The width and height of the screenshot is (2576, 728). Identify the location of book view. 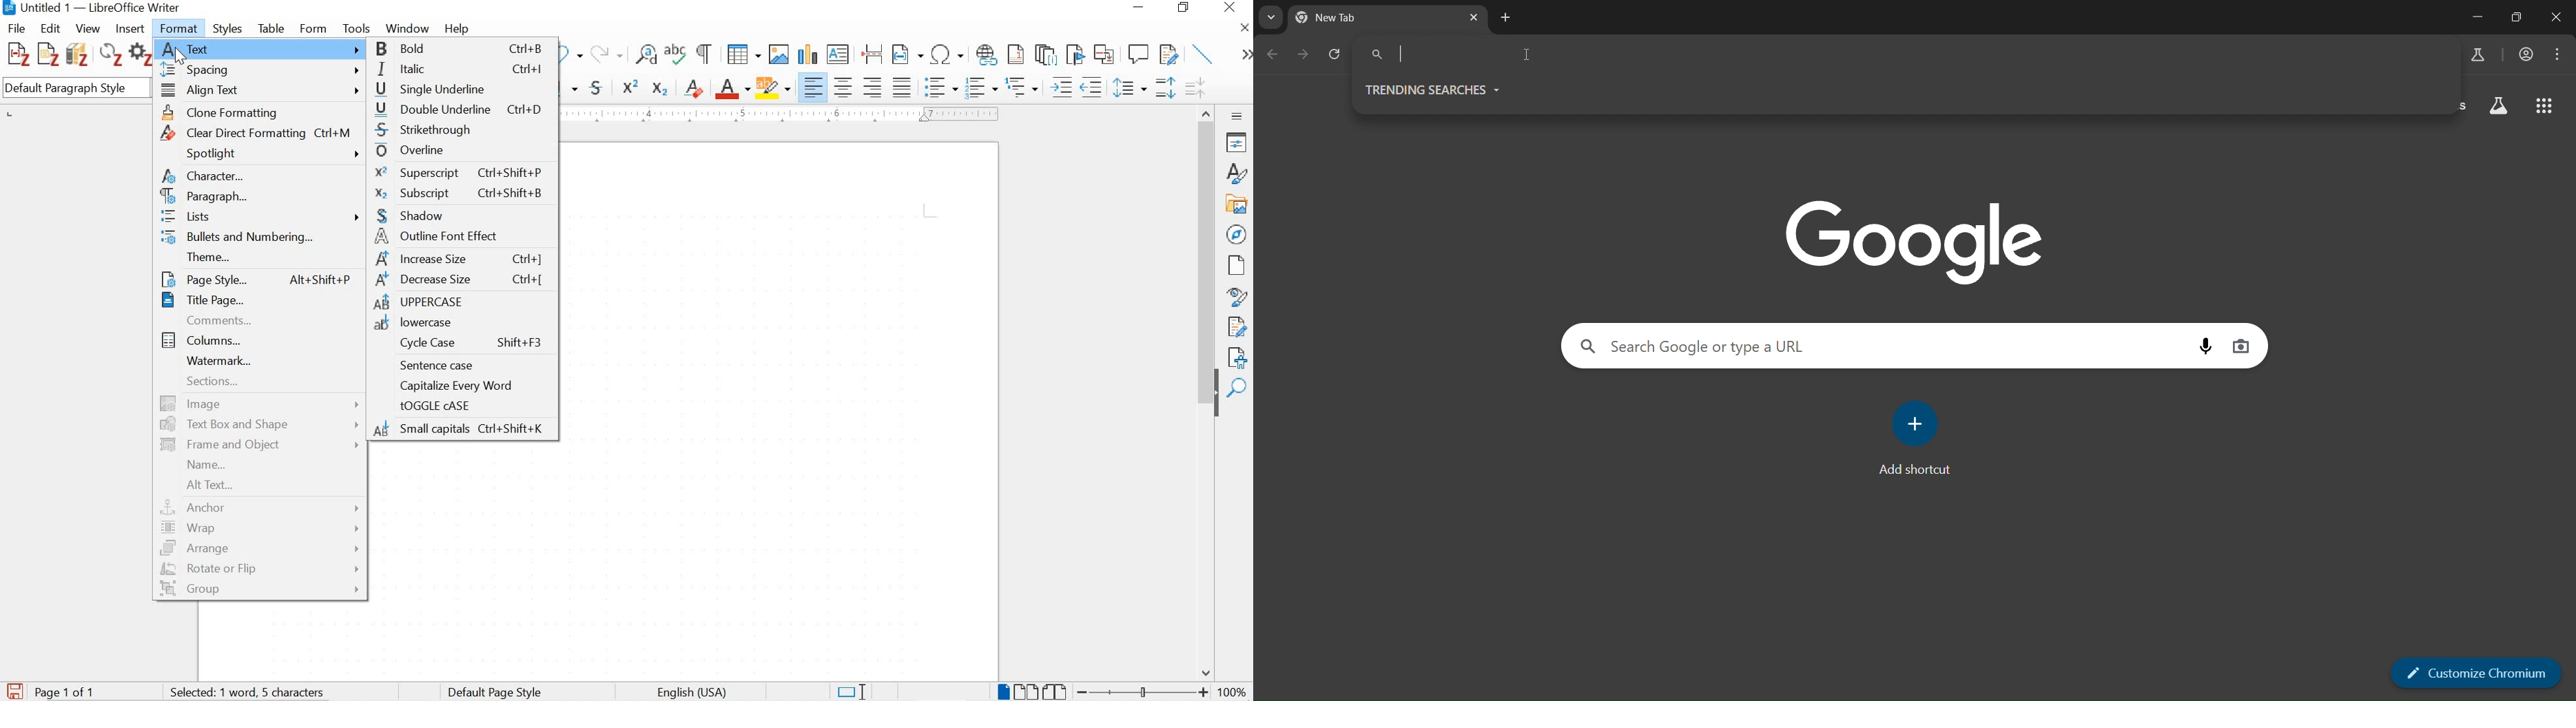
(1057, 691).